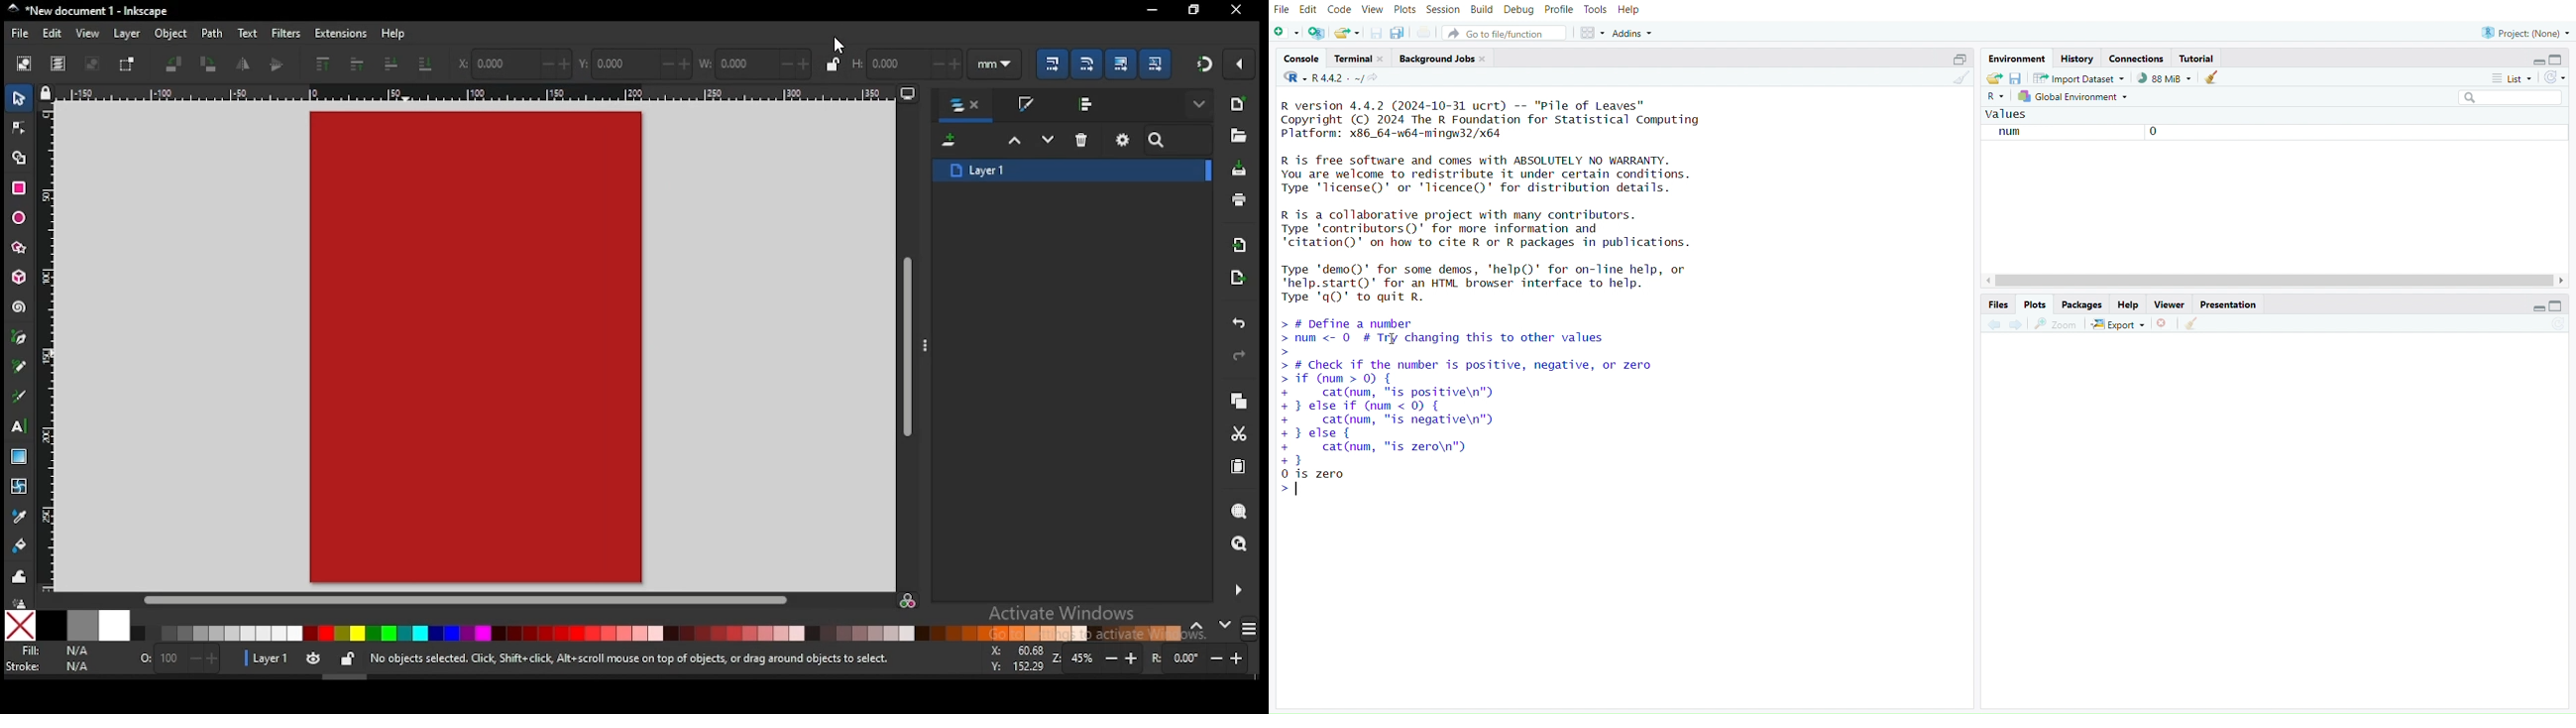 Image resolution: width=2576 pixels, height=728 pixels. I want to click on > # Define a numbernum <- 0 # Try changing this to other values# Check if the number is positive, negative, or zeroif (num > 0) {cat(num, "is positive\n")} else if (num < 0) {cat(num, "is negative\n")} else {| cat(num, "is zero\n")}, so click(1495, 391).